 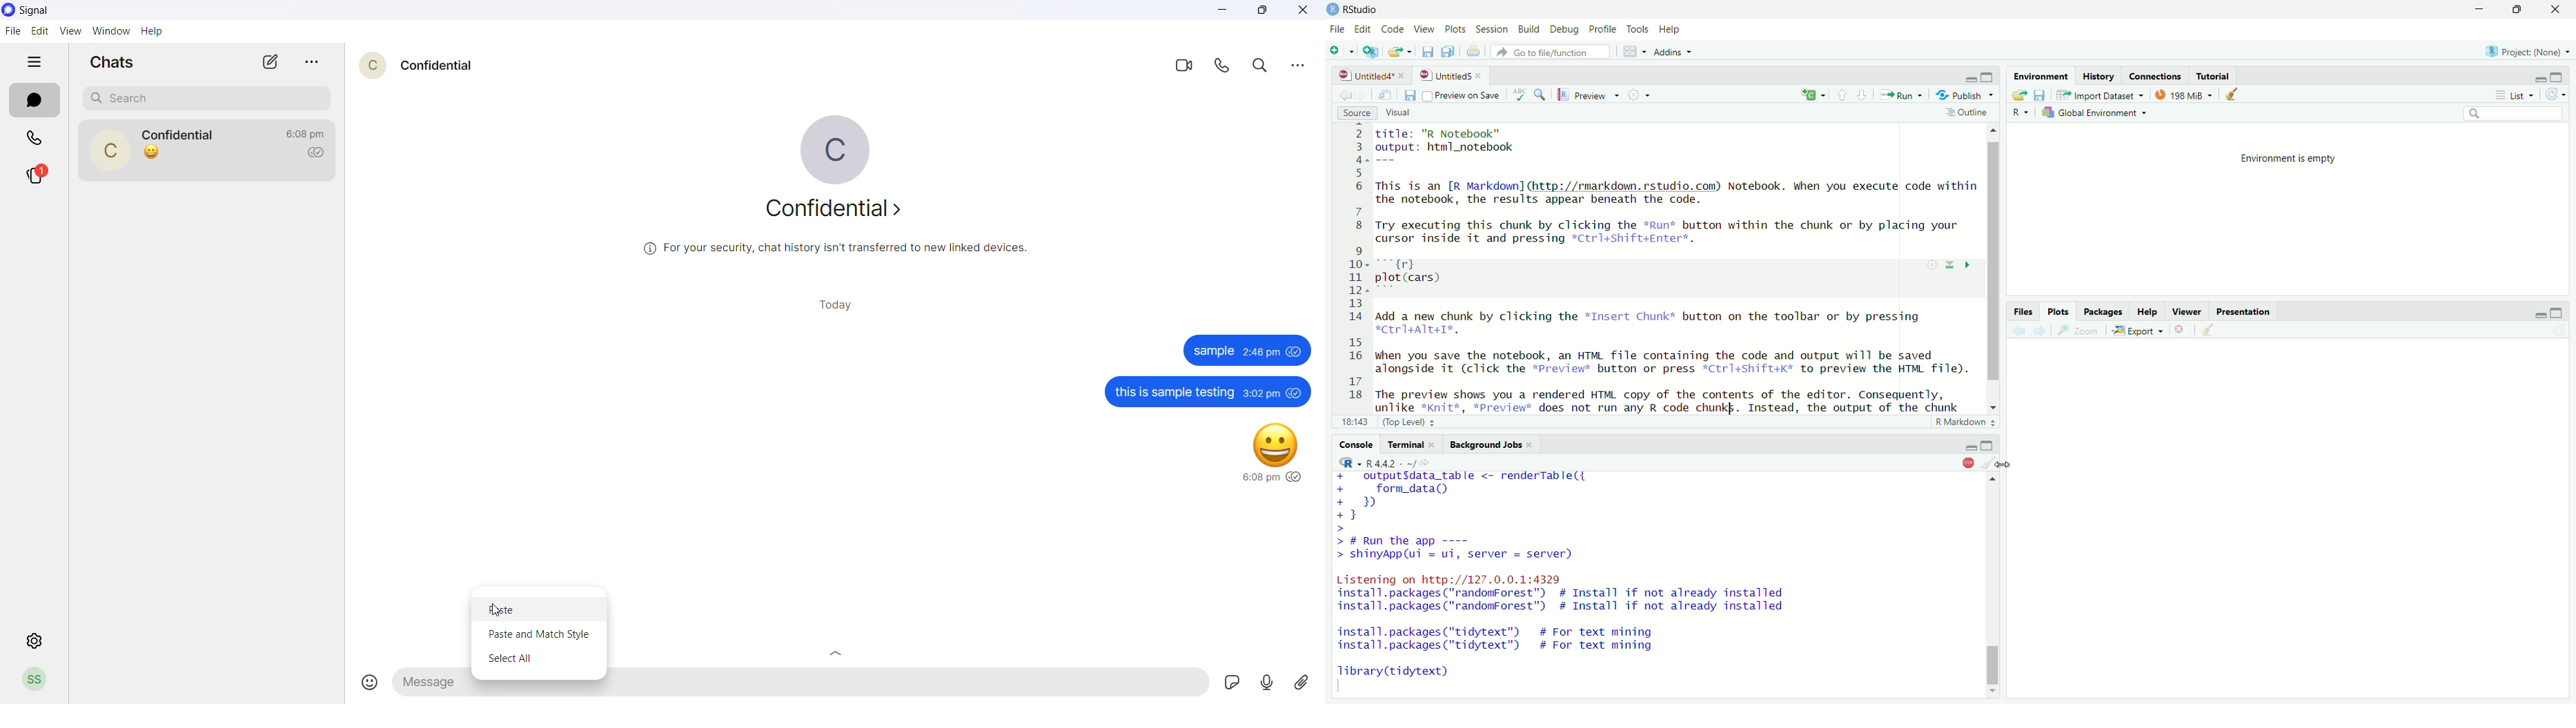 What do you see at coordinates (1971, 78) in the screenshot?
I see `minimize` at bounding box center [1971, 78].